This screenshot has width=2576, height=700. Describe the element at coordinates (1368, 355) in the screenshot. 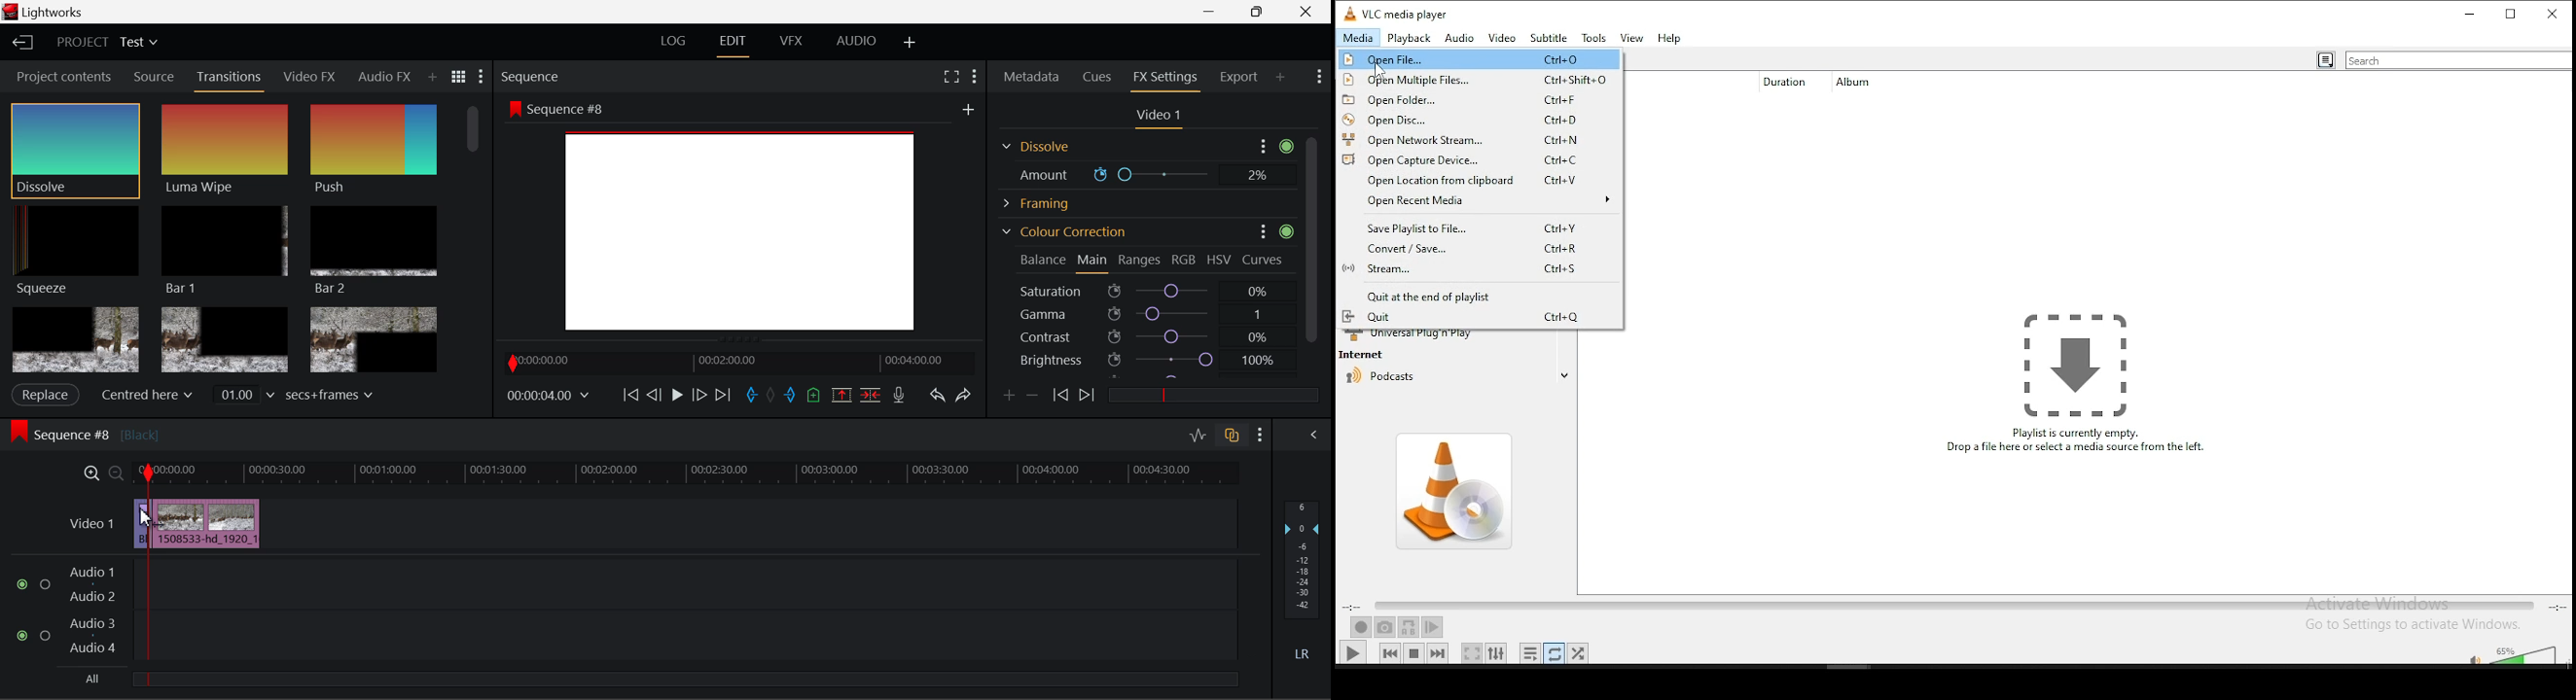

I see `internet` at that location.